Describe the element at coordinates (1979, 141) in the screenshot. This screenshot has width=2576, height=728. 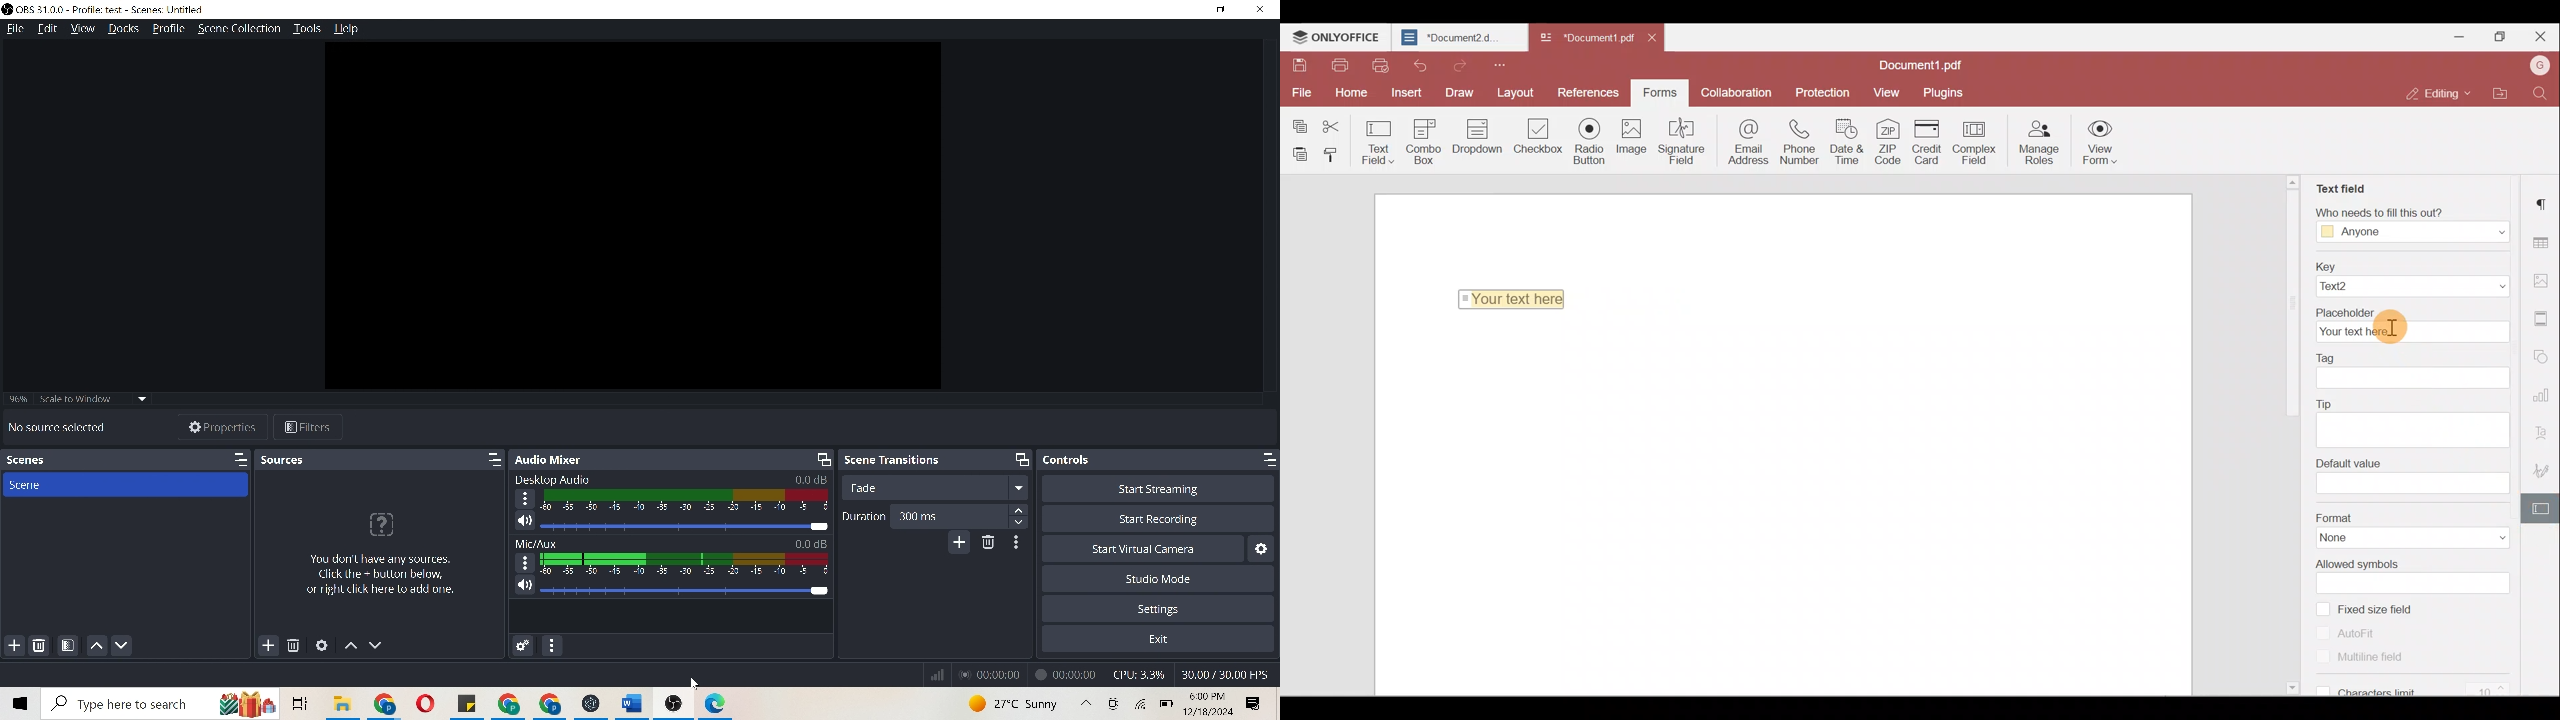
I see `Complex field` at that location.